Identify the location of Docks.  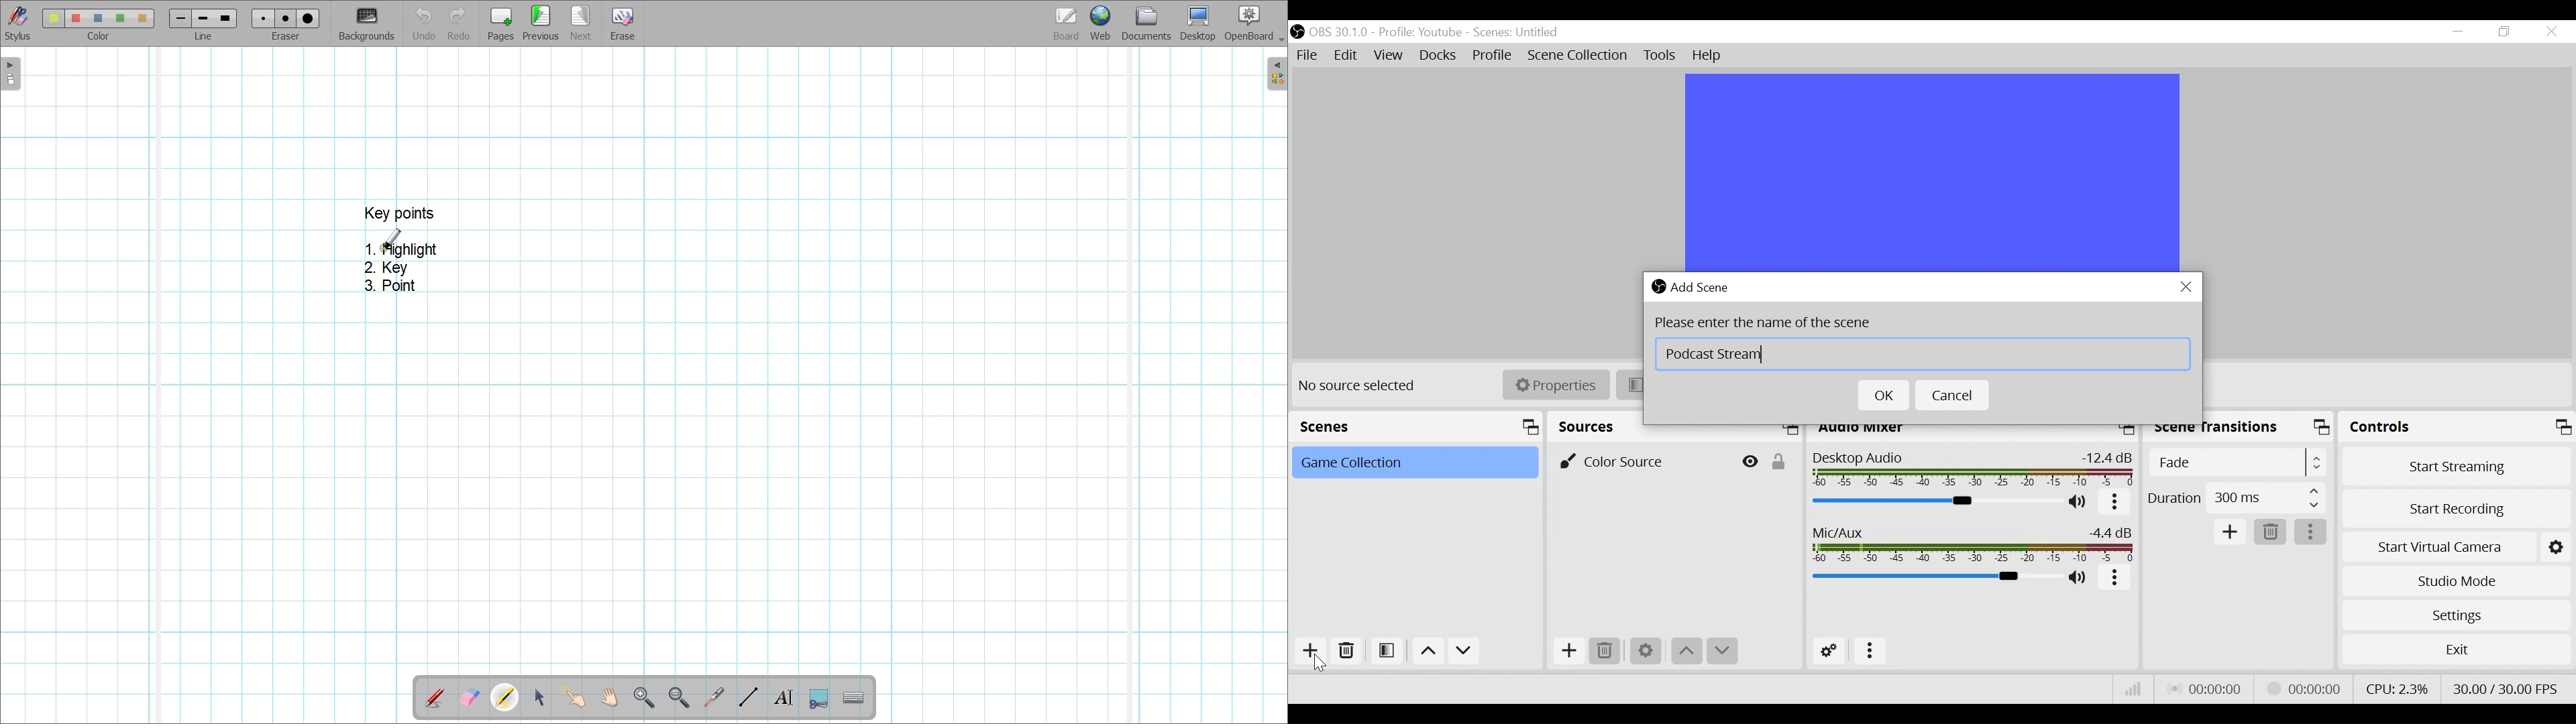
(1438, 57).